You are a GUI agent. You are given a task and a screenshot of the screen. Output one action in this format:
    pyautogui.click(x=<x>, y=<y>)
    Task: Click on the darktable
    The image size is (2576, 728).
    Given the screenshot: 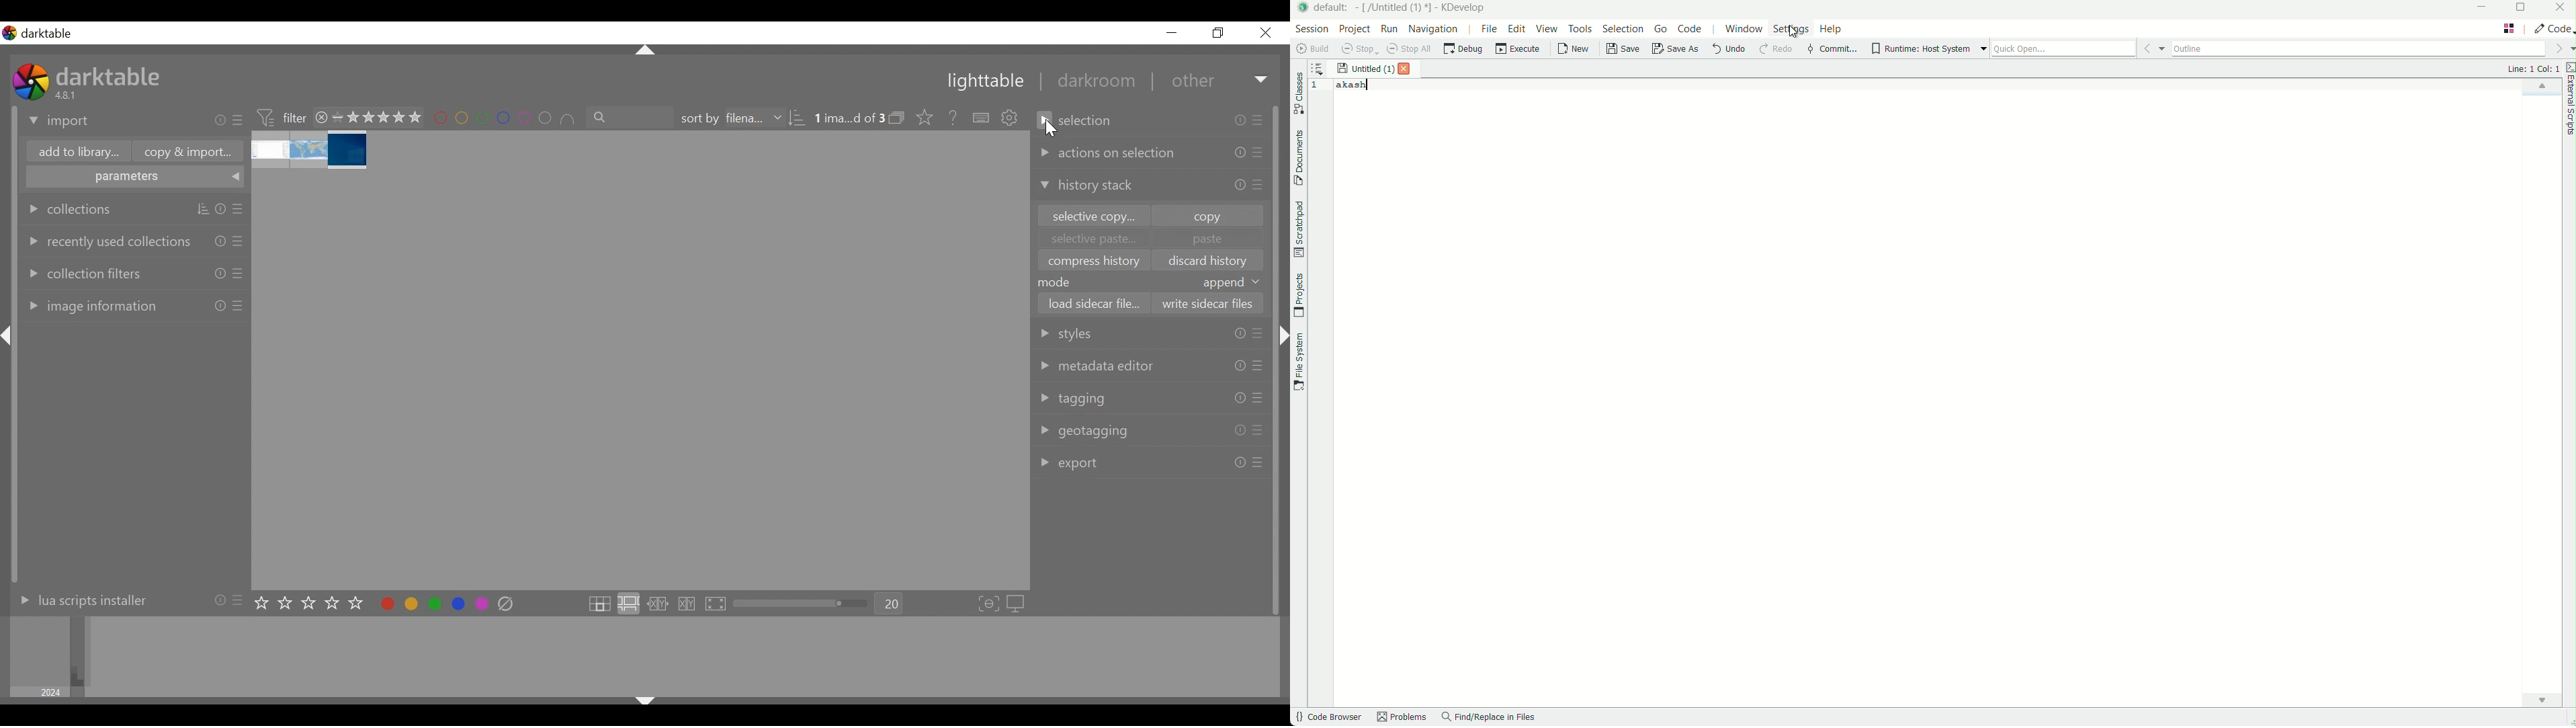 What is the action you would take?
    pyautogui.click(x=111, y=75)
    